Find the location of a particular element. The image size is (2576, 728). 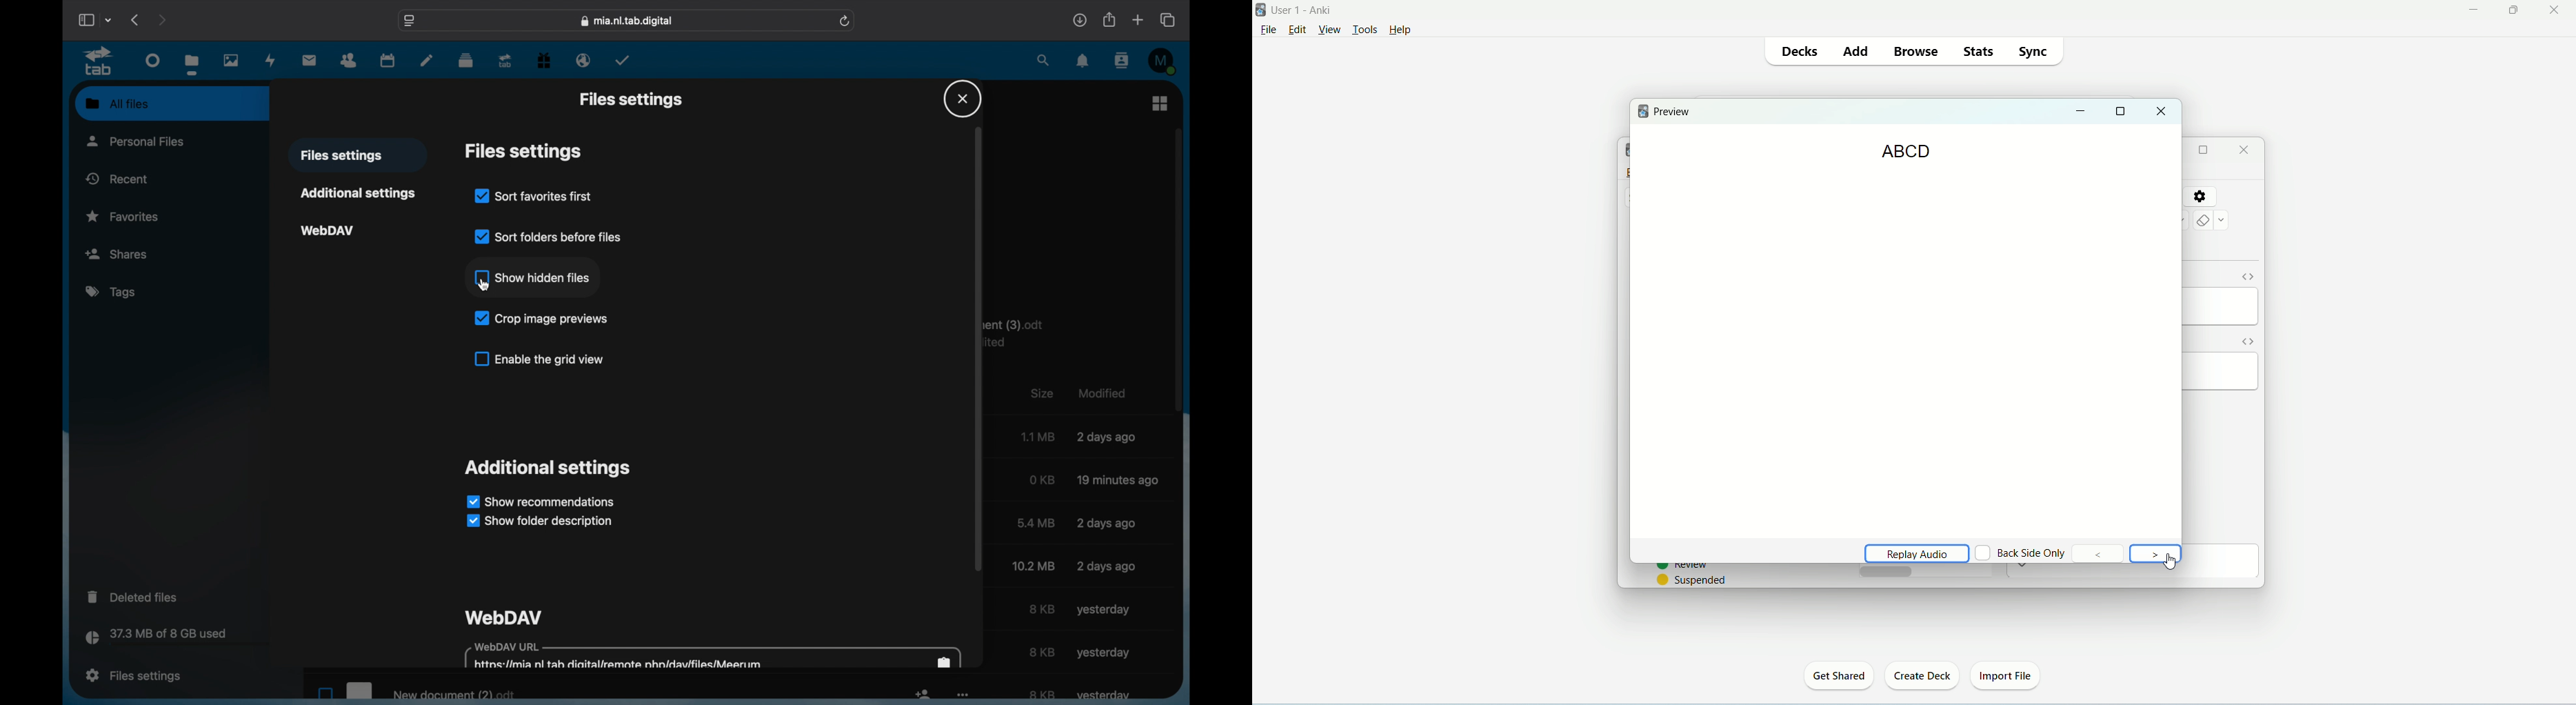

all files is located at coordinates (117, 103).